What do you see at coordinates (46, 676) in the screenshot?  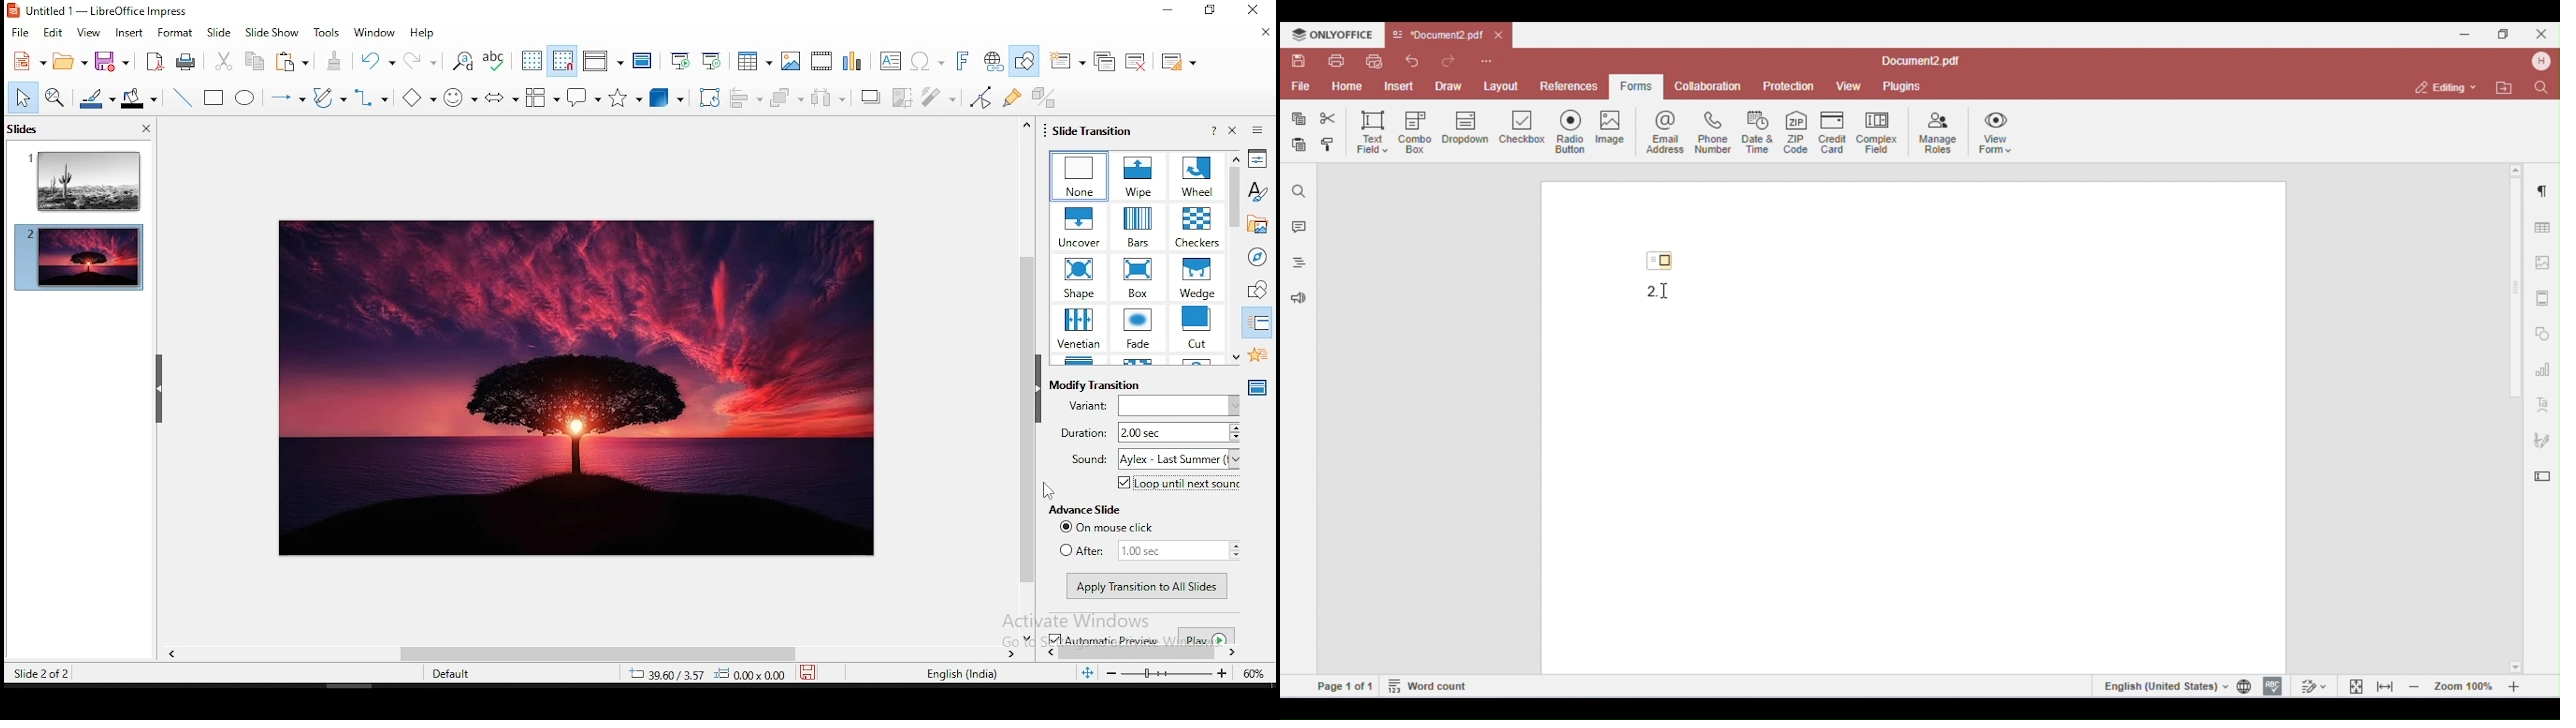 I see `slide 2 of 2` at bounding box center [46, 676].